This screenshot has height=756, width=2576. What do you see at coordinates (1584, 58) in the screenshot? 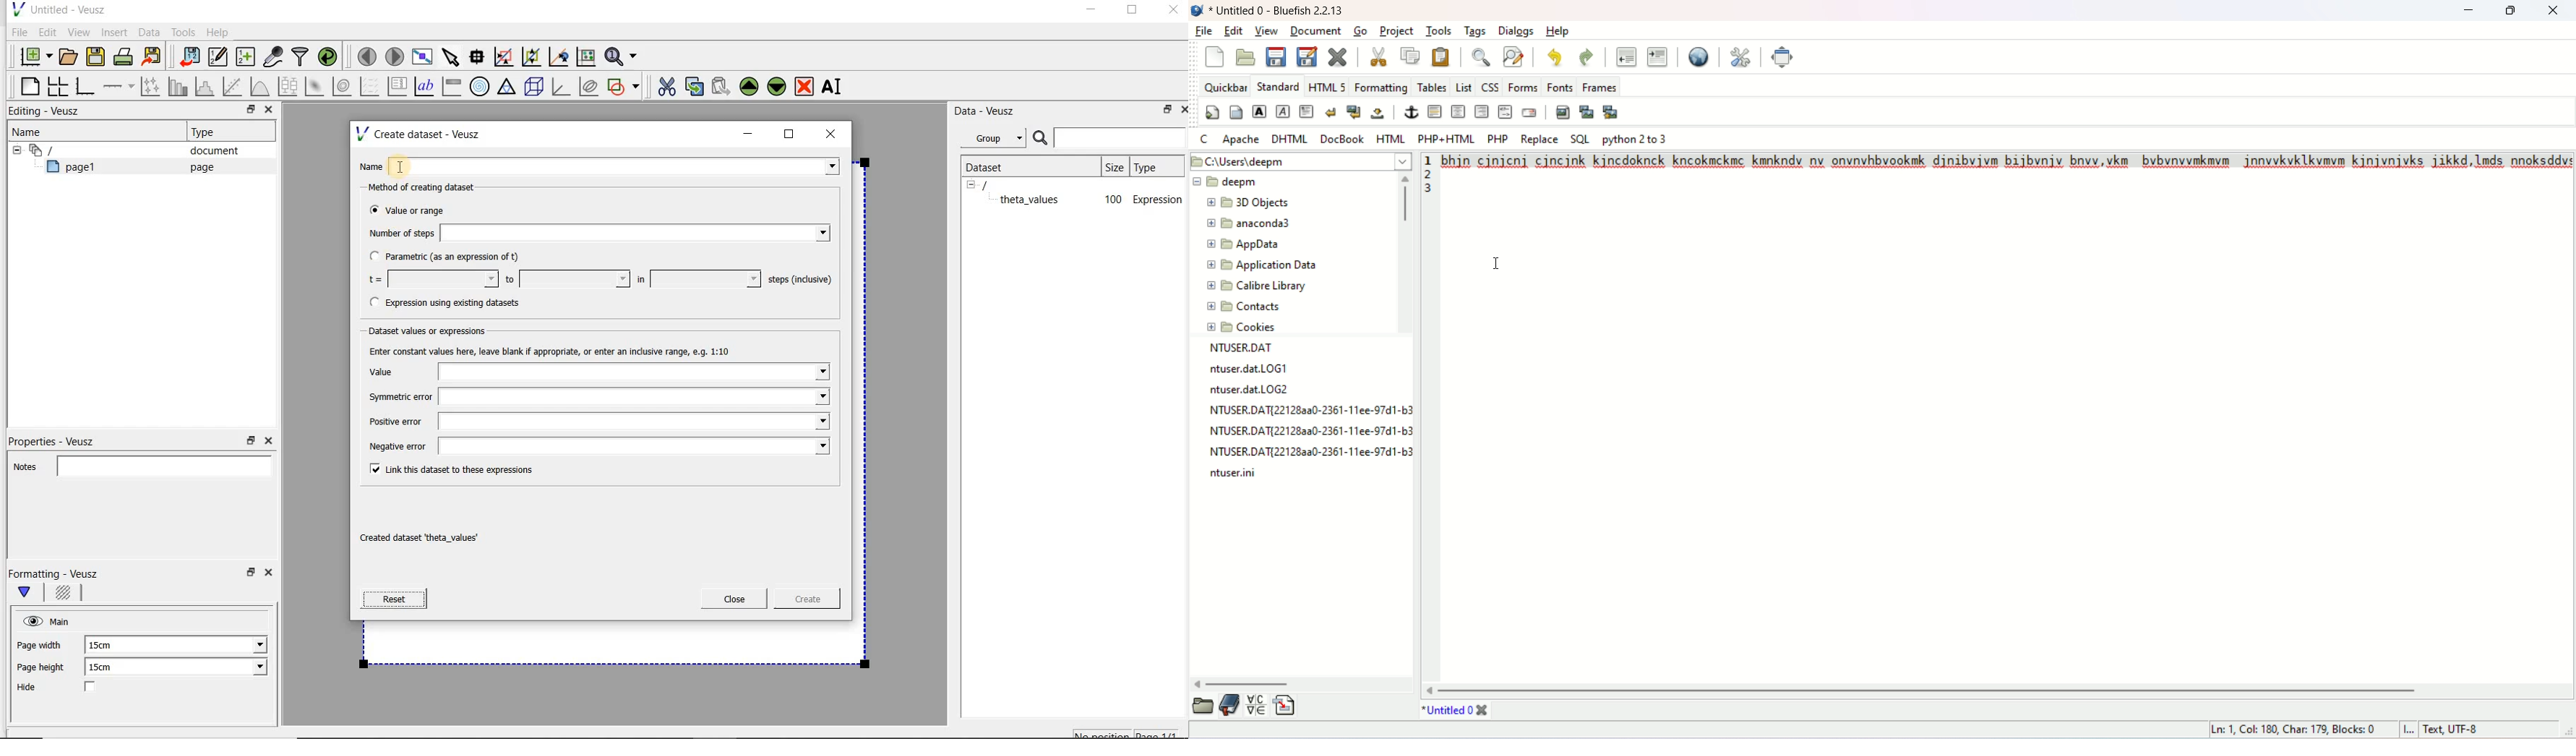
I see `redo` at bounding box center [1584, 58].